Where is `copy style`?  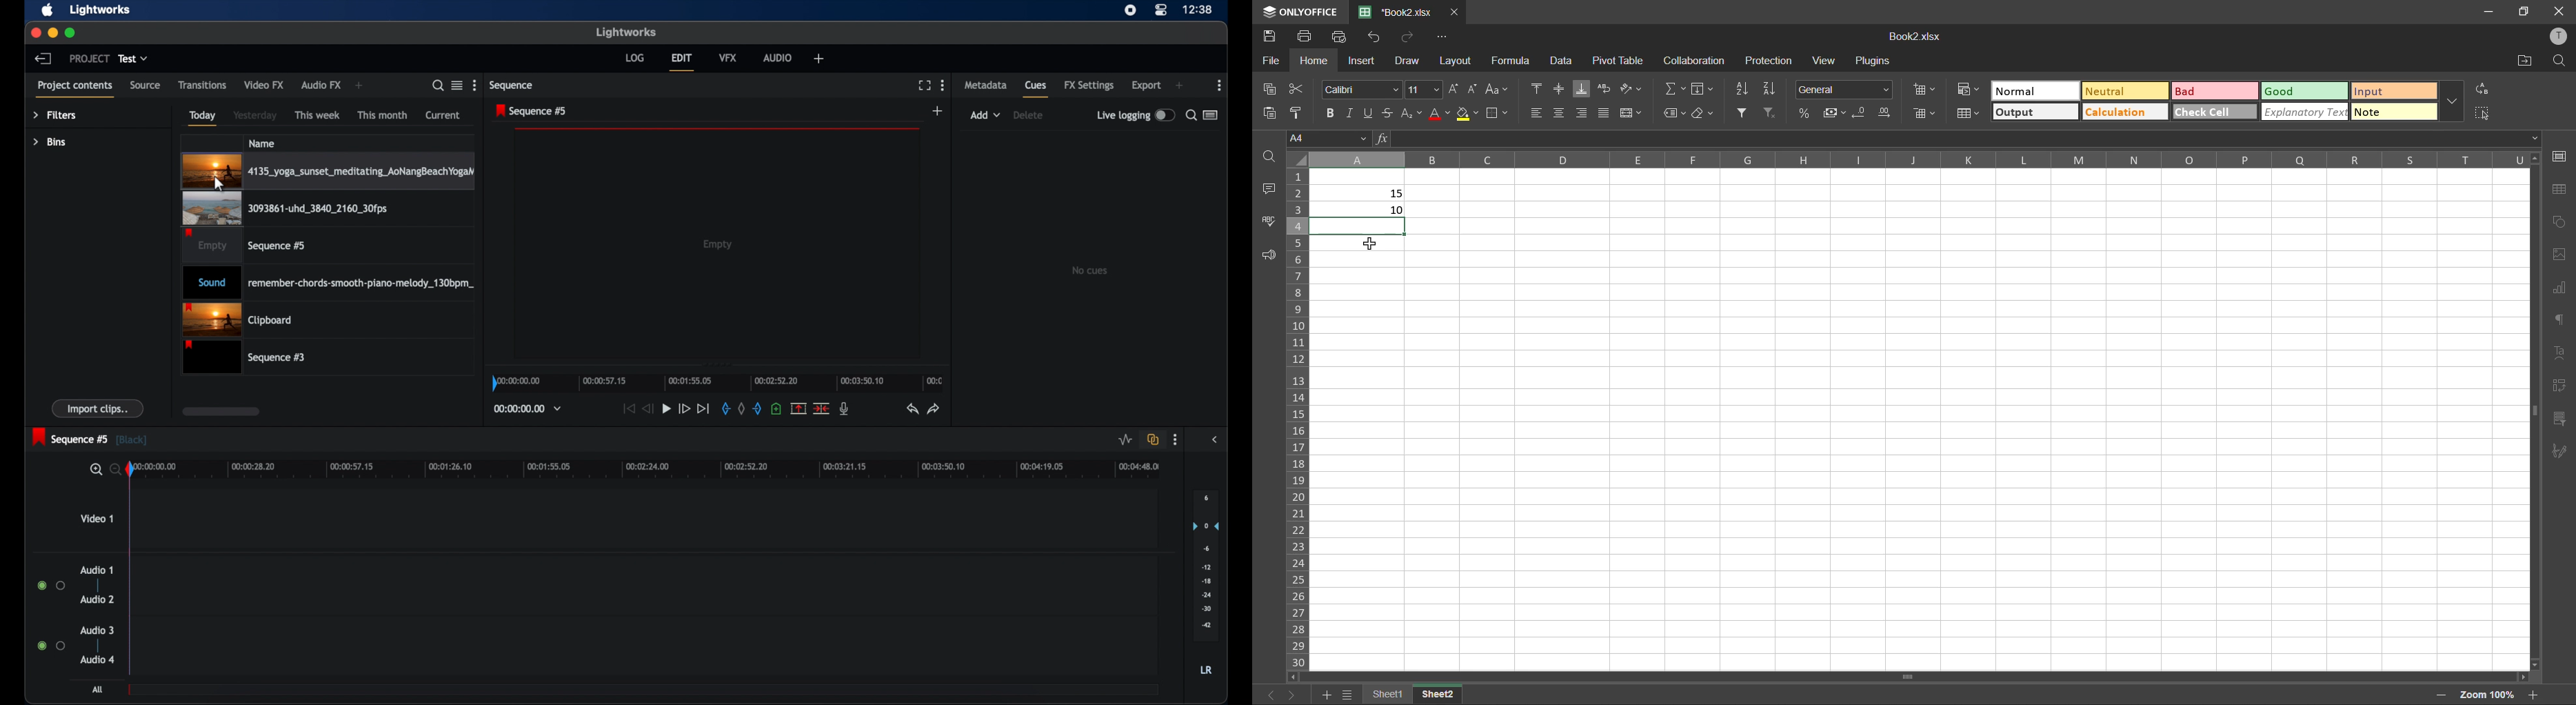 copy style is located at coordinates (1293, 113).